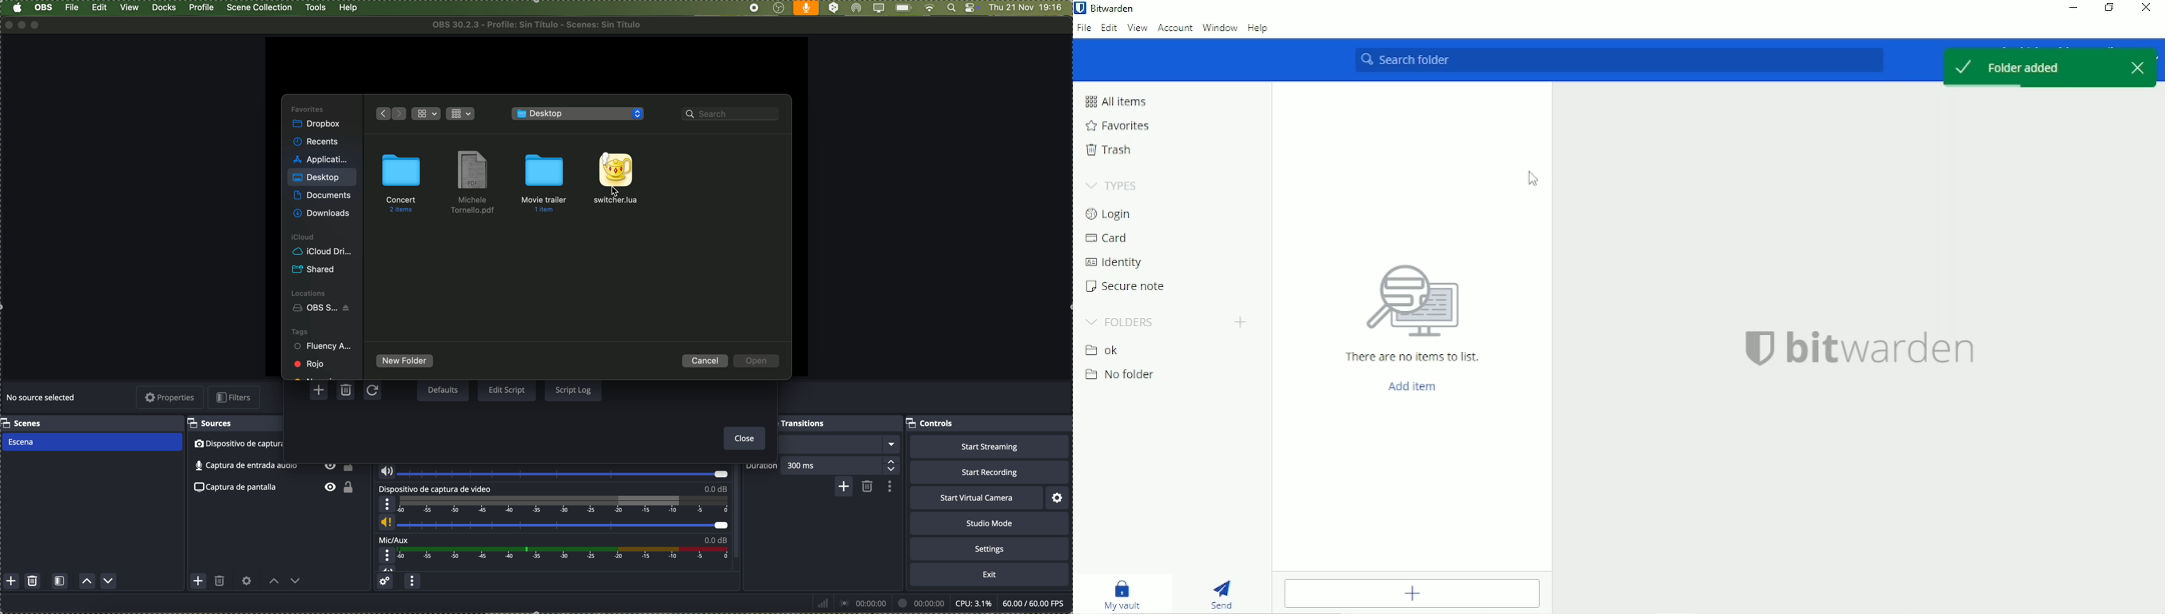 The image size is (2184, 616). What do you see at coordinates (99, 8) in the screenshot?
I see `edit` at bounding box center [99, 8].